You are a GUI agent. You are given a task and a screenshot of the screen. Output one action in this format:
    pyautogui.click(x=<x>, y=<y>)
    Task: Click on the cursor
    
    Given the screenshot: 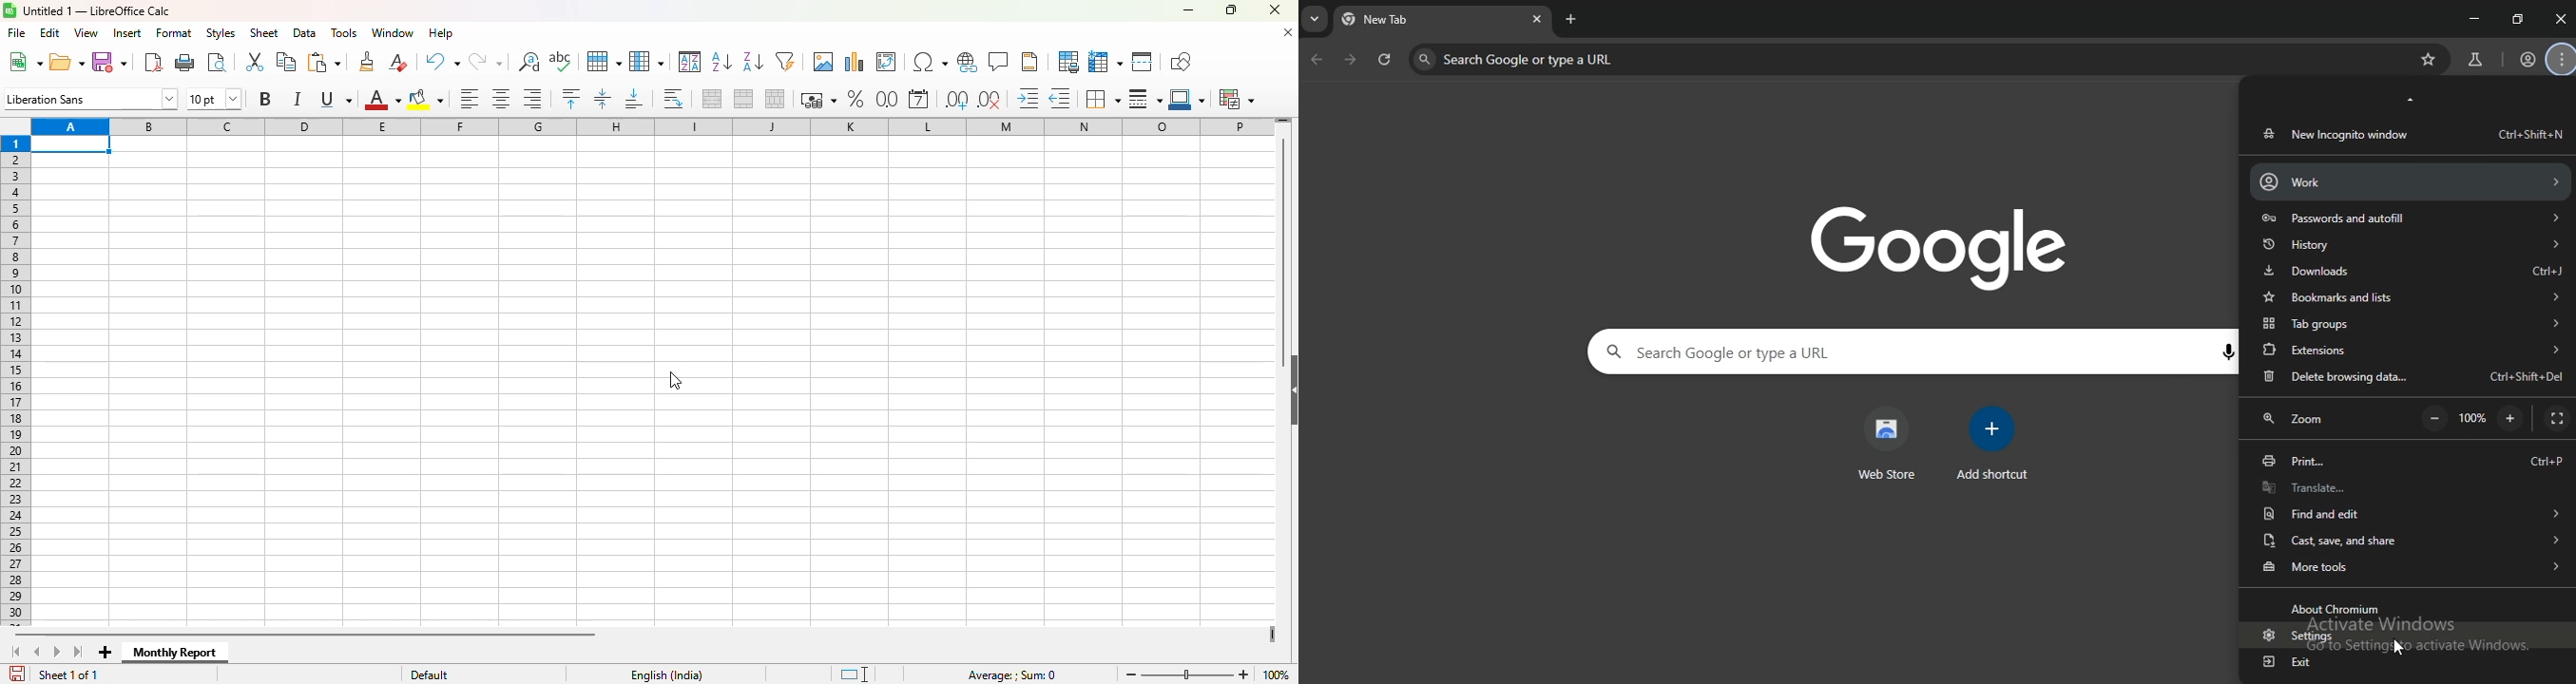 What is the action you would take?
    pyautogui.click(x=675, y=381)
    